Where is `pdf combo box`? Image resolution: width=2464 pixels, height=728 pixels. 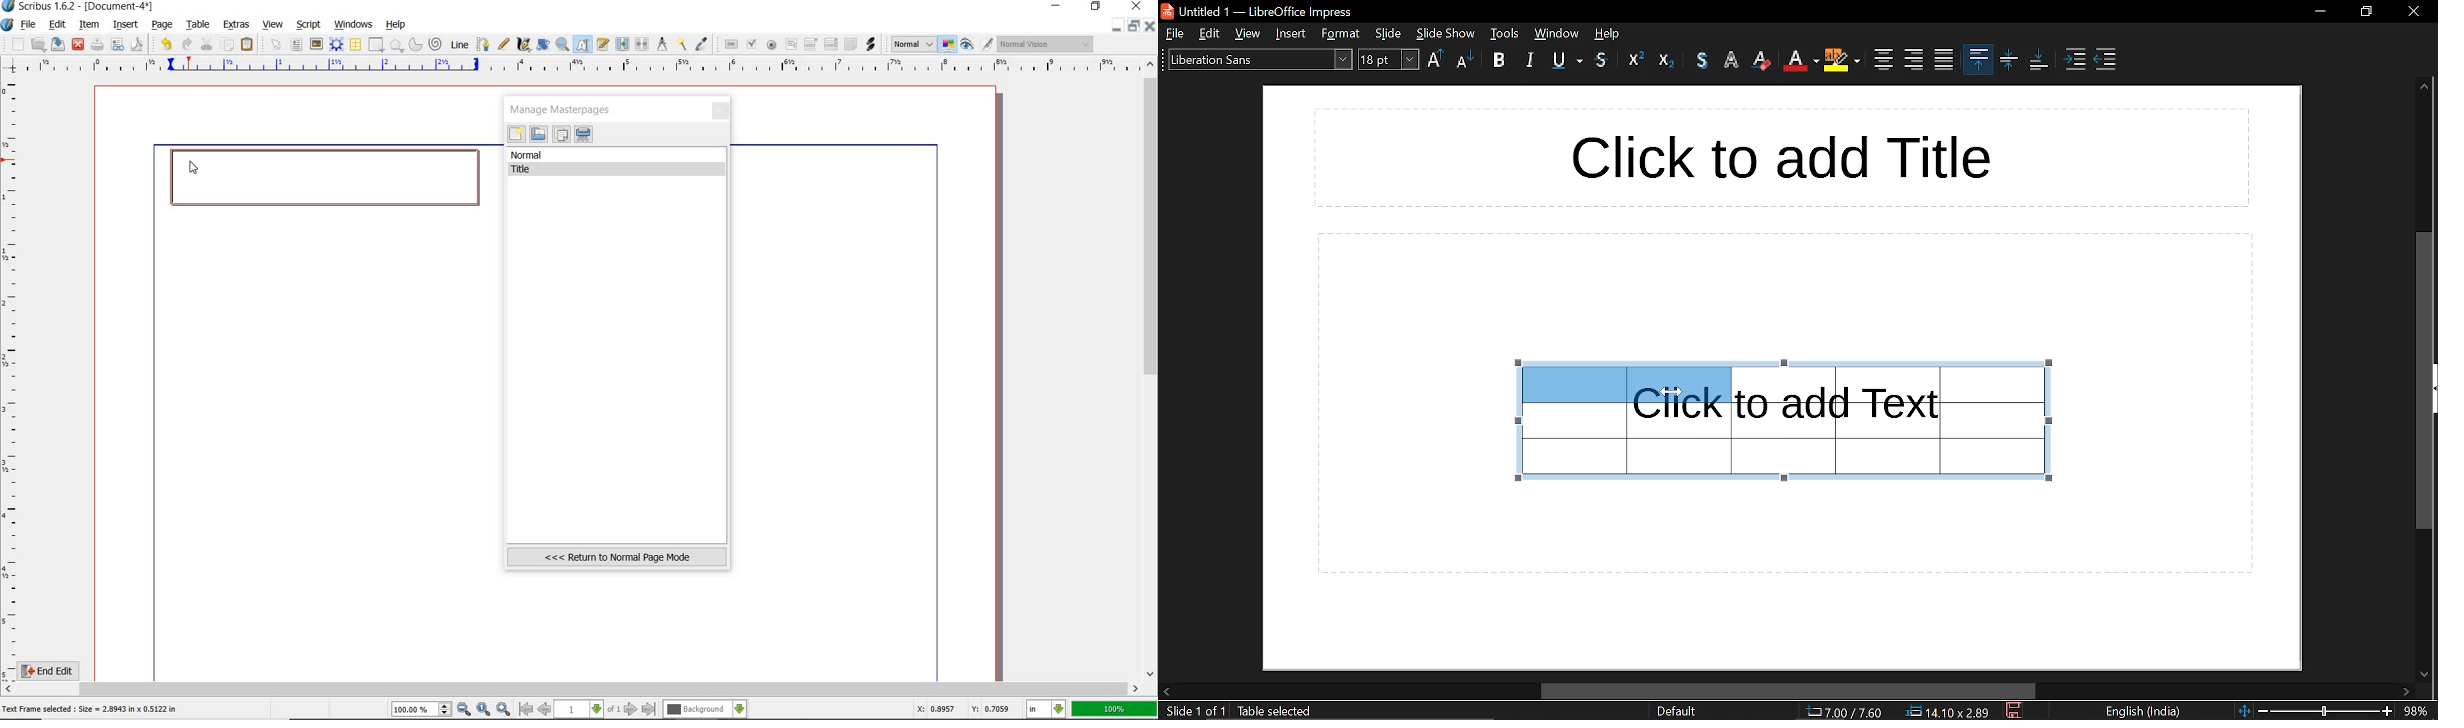 pdf combo box is located at coordinates (812, 43).